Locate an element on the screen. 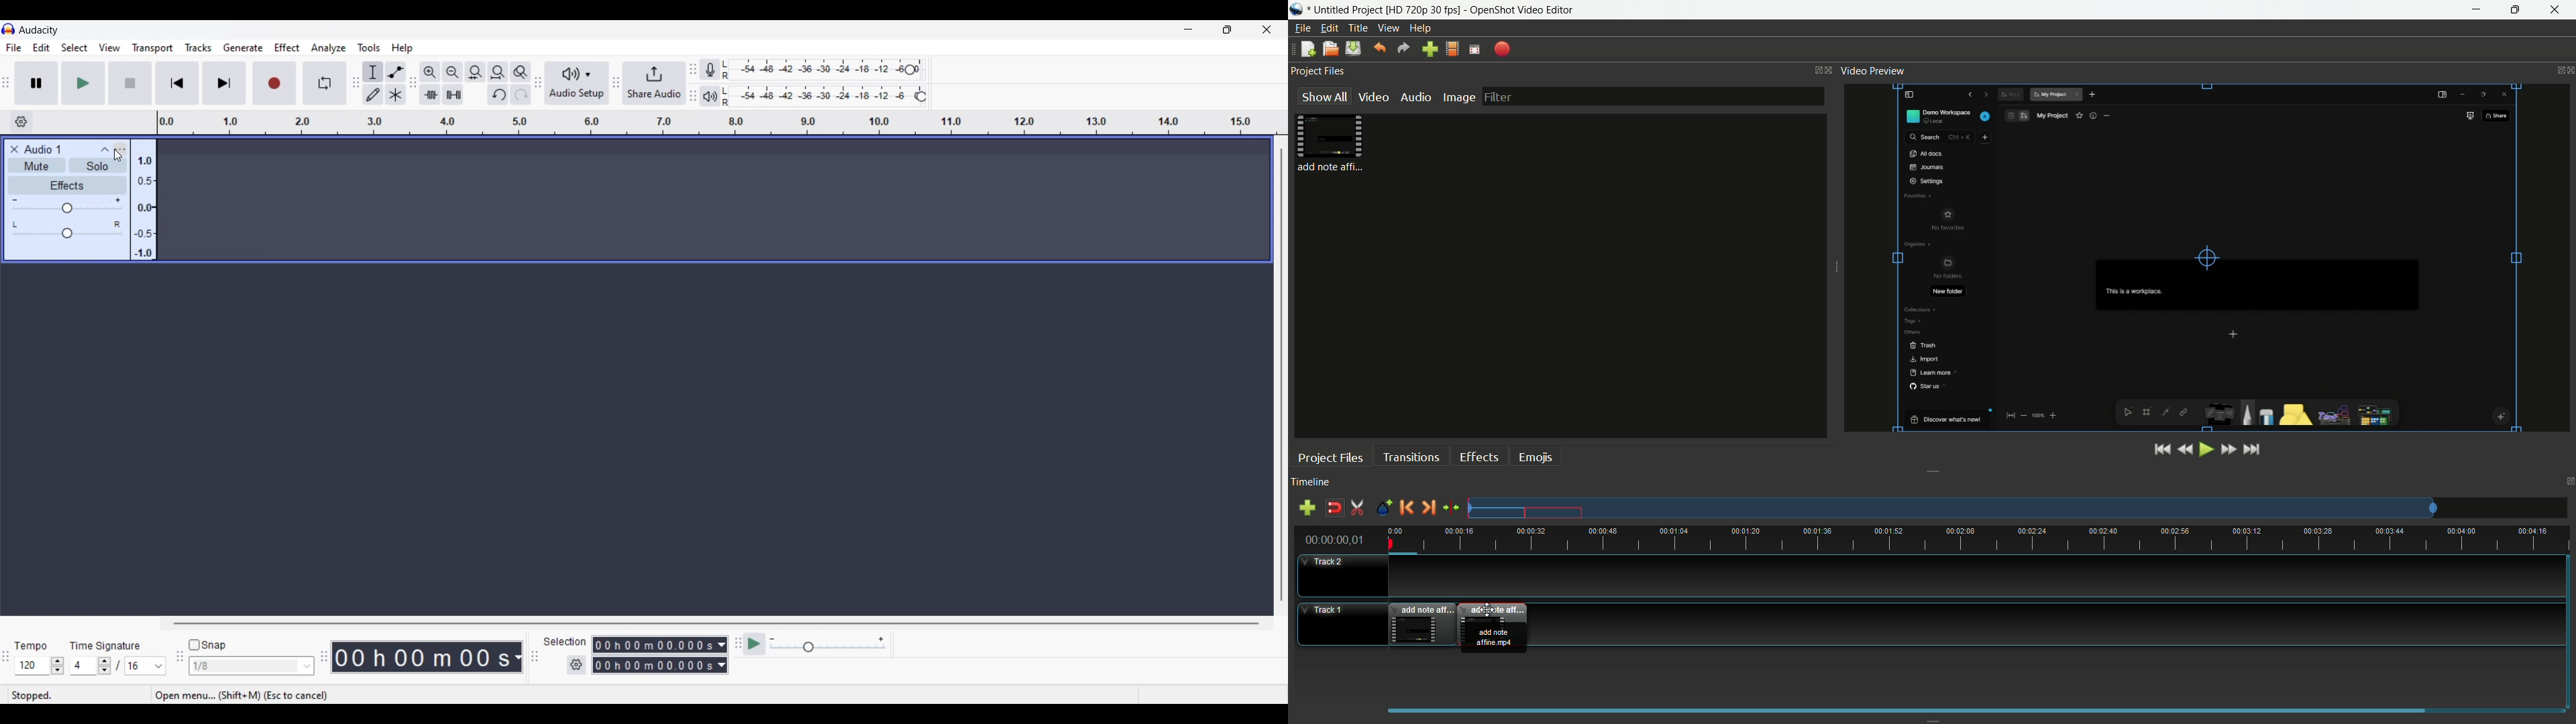 The image size is (2576, 728). fast forward is located at coordinates (2228, 449).